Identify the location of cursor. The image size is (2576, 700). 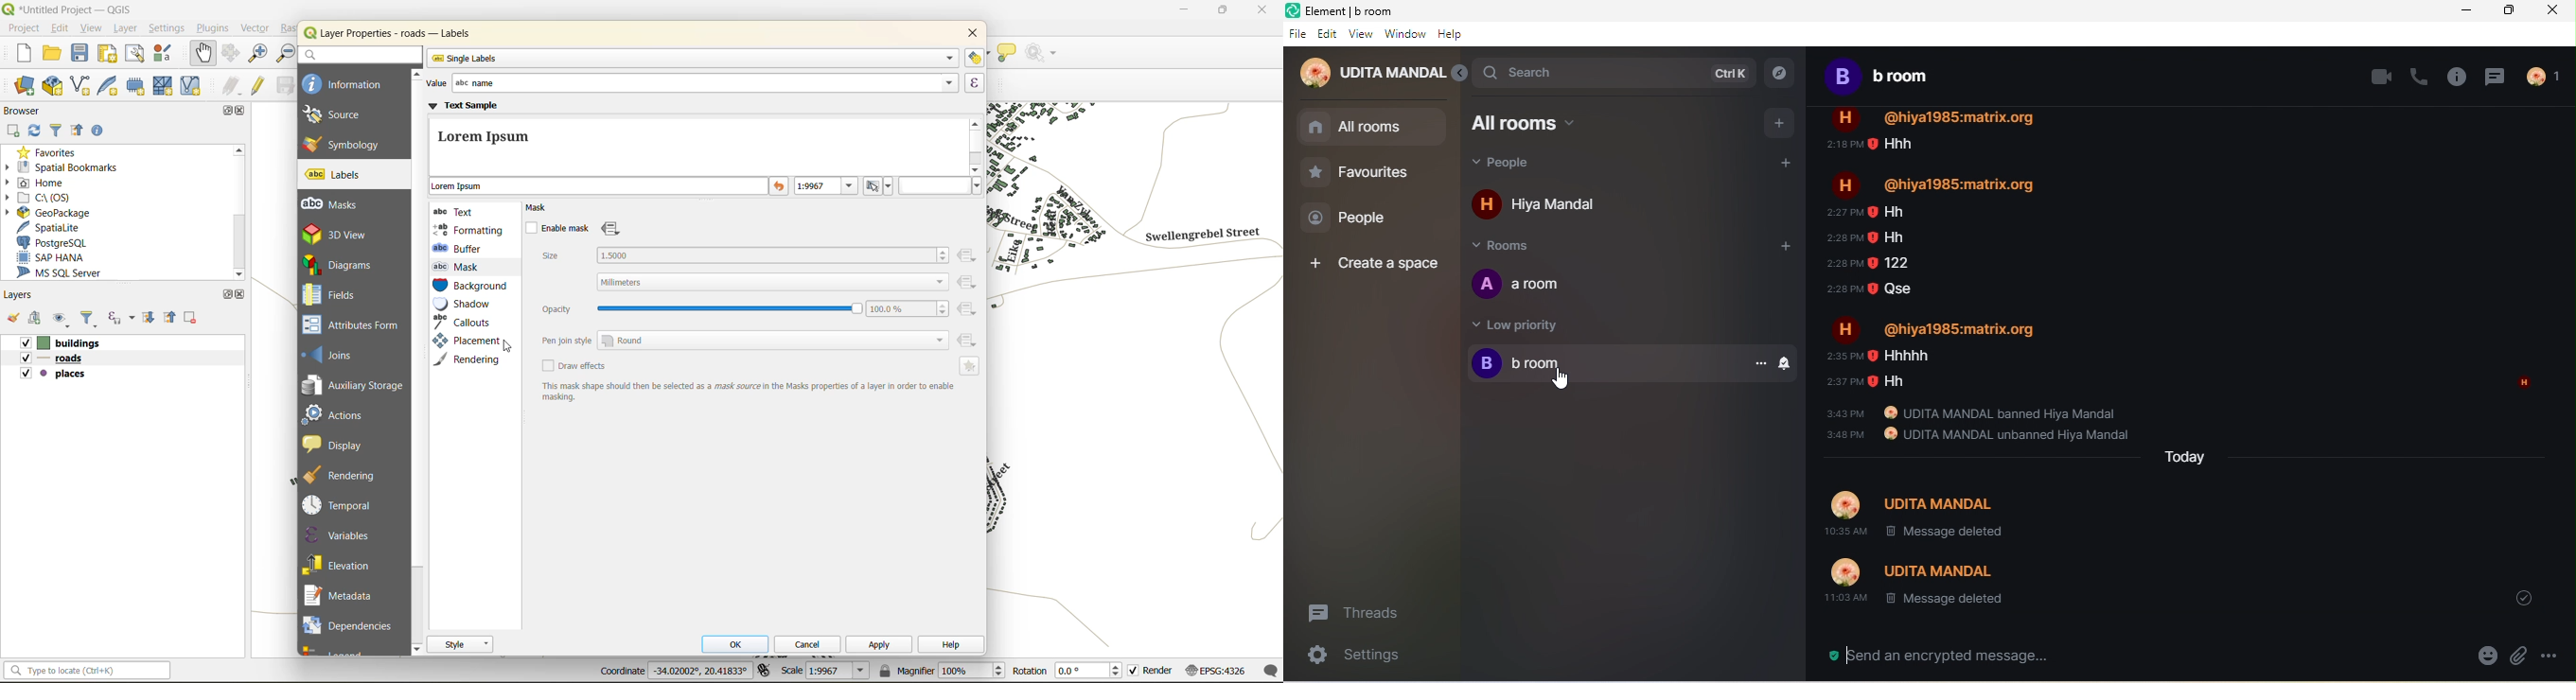
(509, 348).